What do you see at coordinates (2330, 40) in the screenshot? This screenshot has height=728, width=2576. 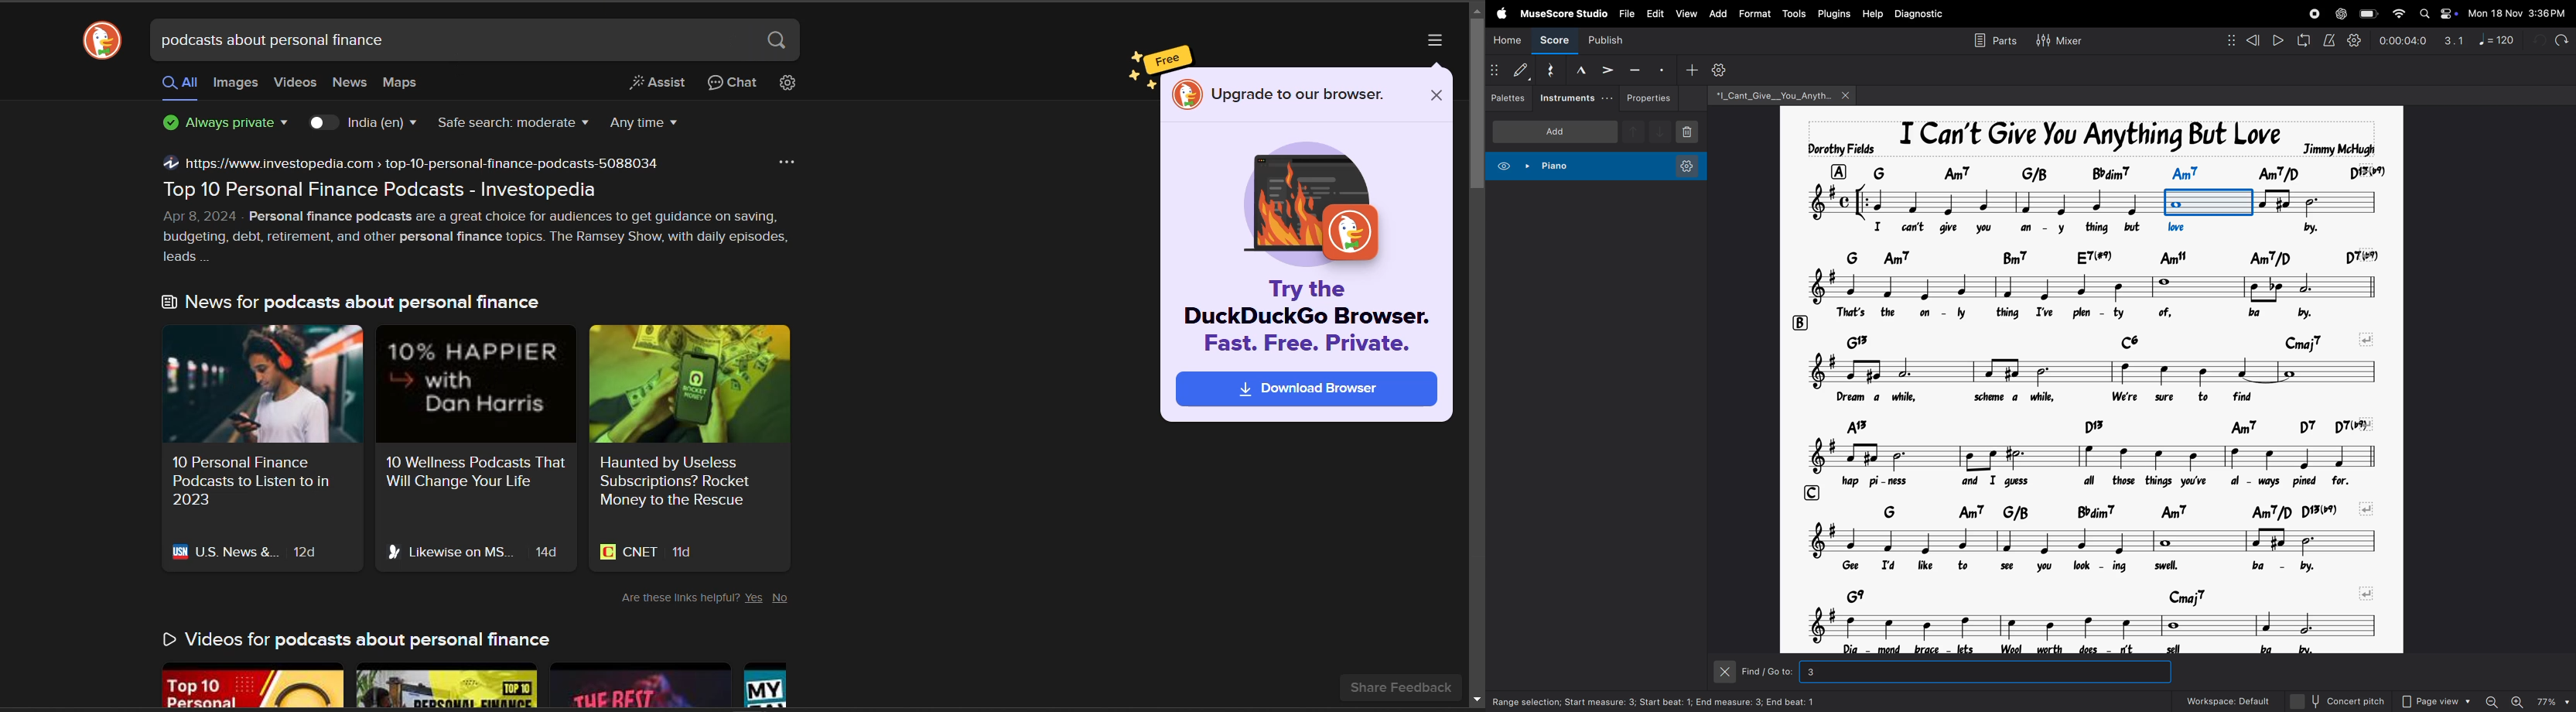 I see `metronome` at bounding box center [2330, 40].